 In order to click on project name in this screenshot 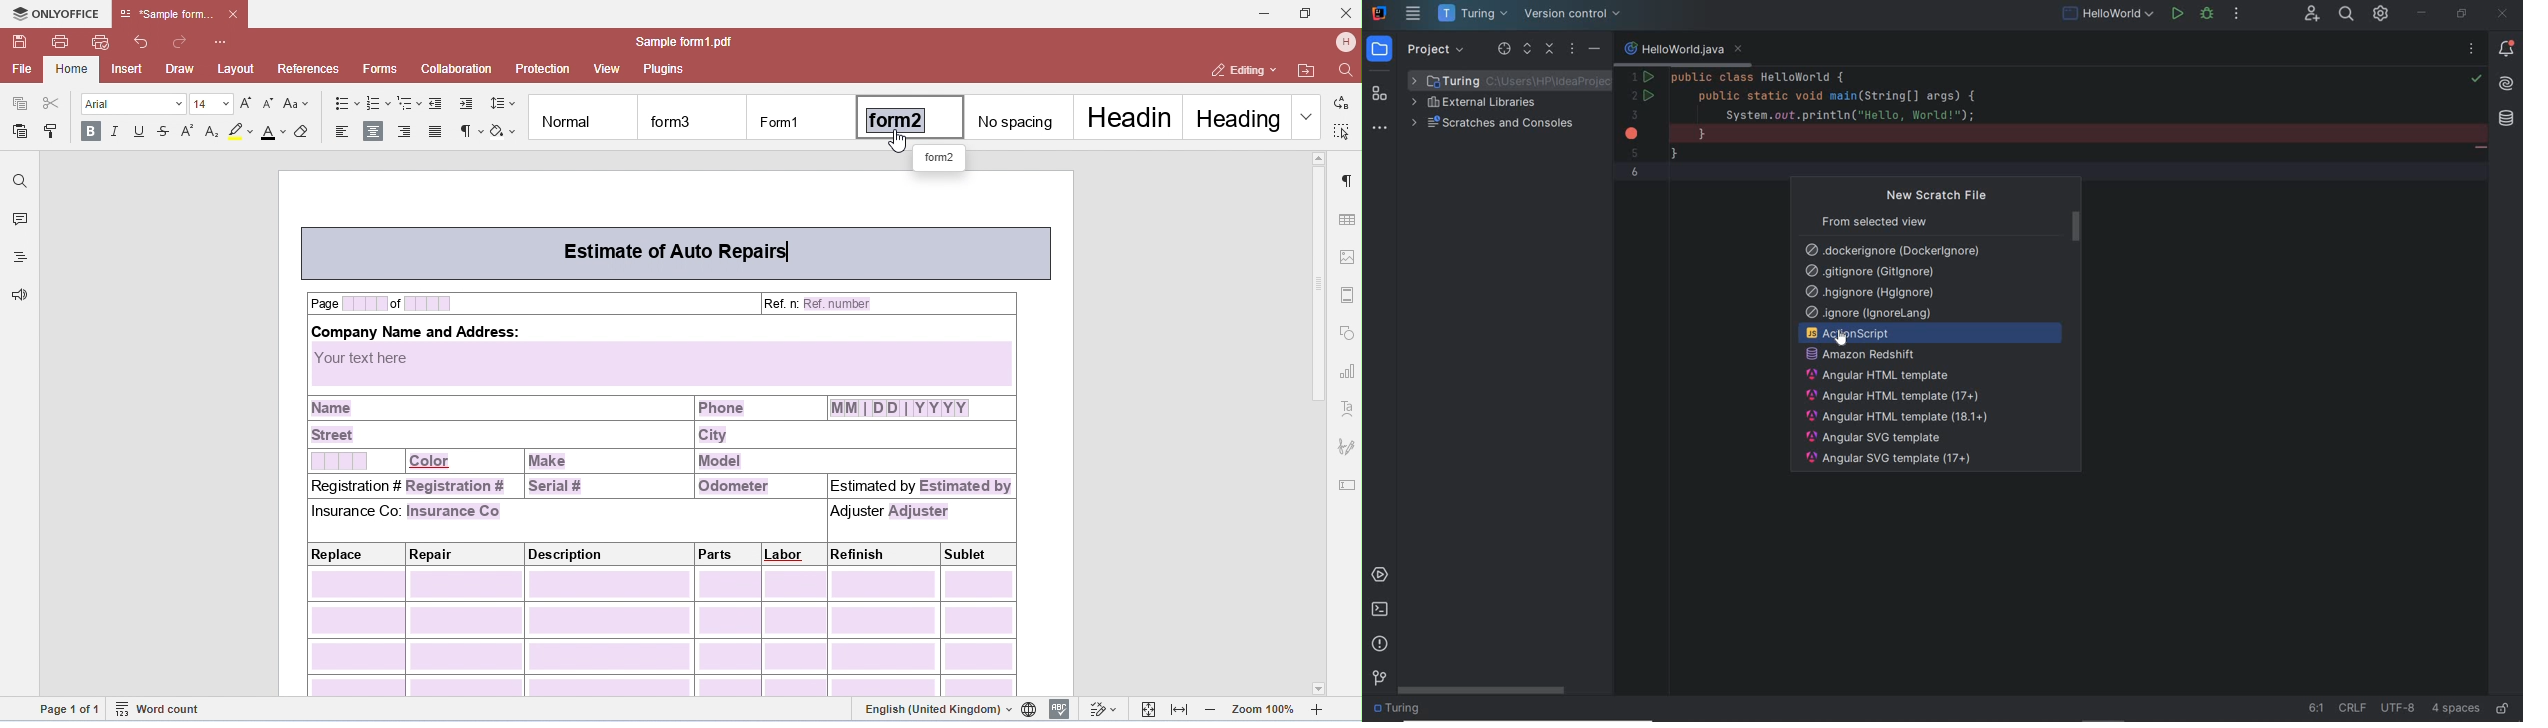, I will do `click(1473, 14)`.